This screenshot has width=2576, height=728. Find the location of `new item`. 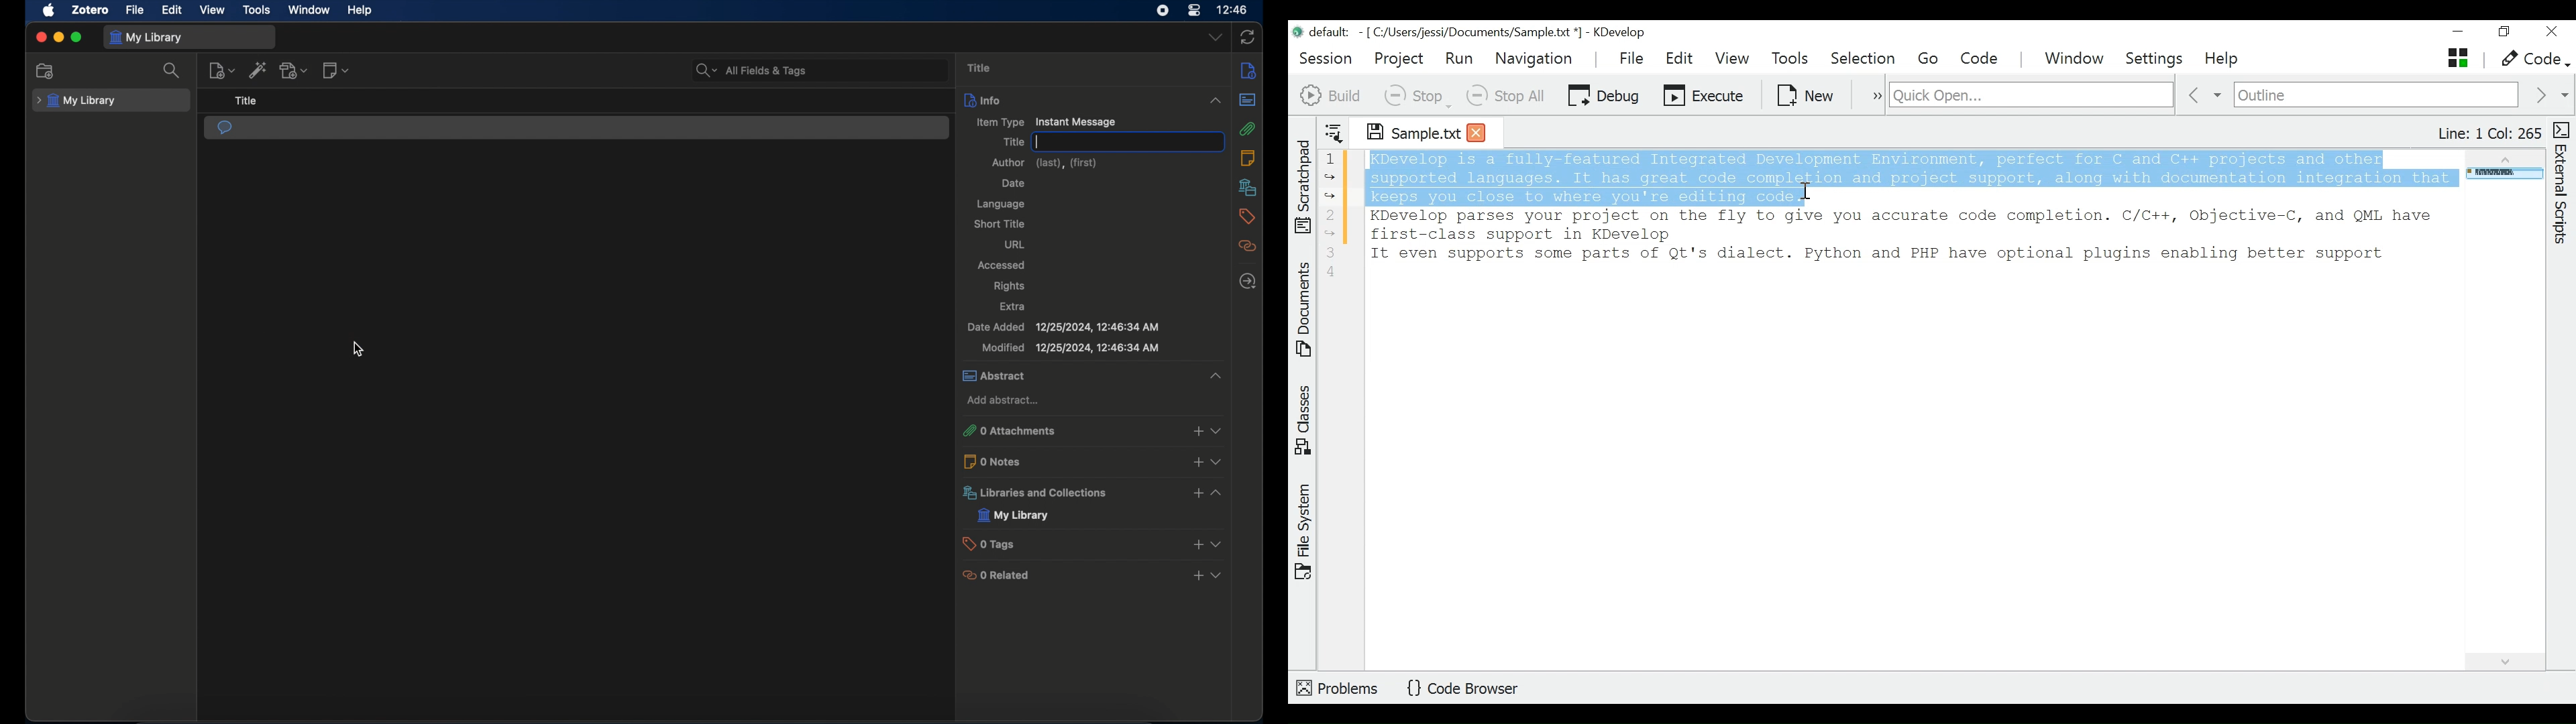

new item is located at coordinates (222, 70).